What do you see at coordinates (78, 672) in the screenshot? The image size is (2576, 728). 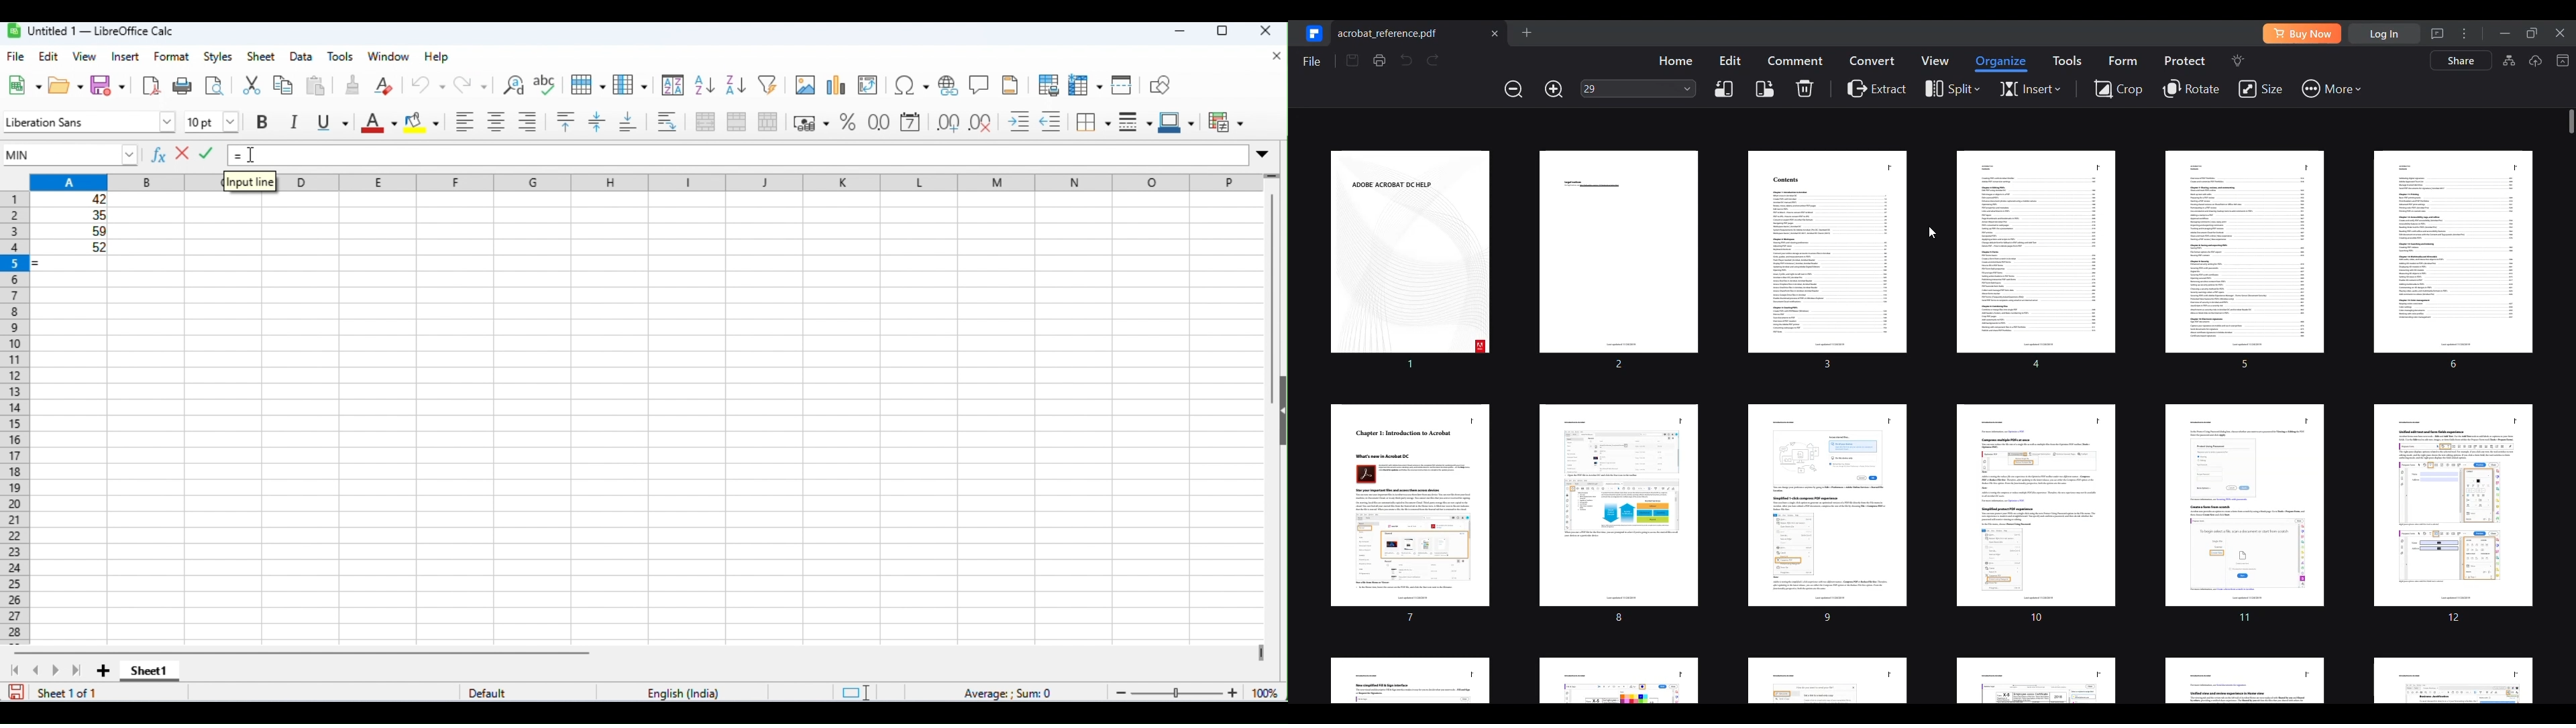 I see `last sheet` at bounding box center [78, 672].